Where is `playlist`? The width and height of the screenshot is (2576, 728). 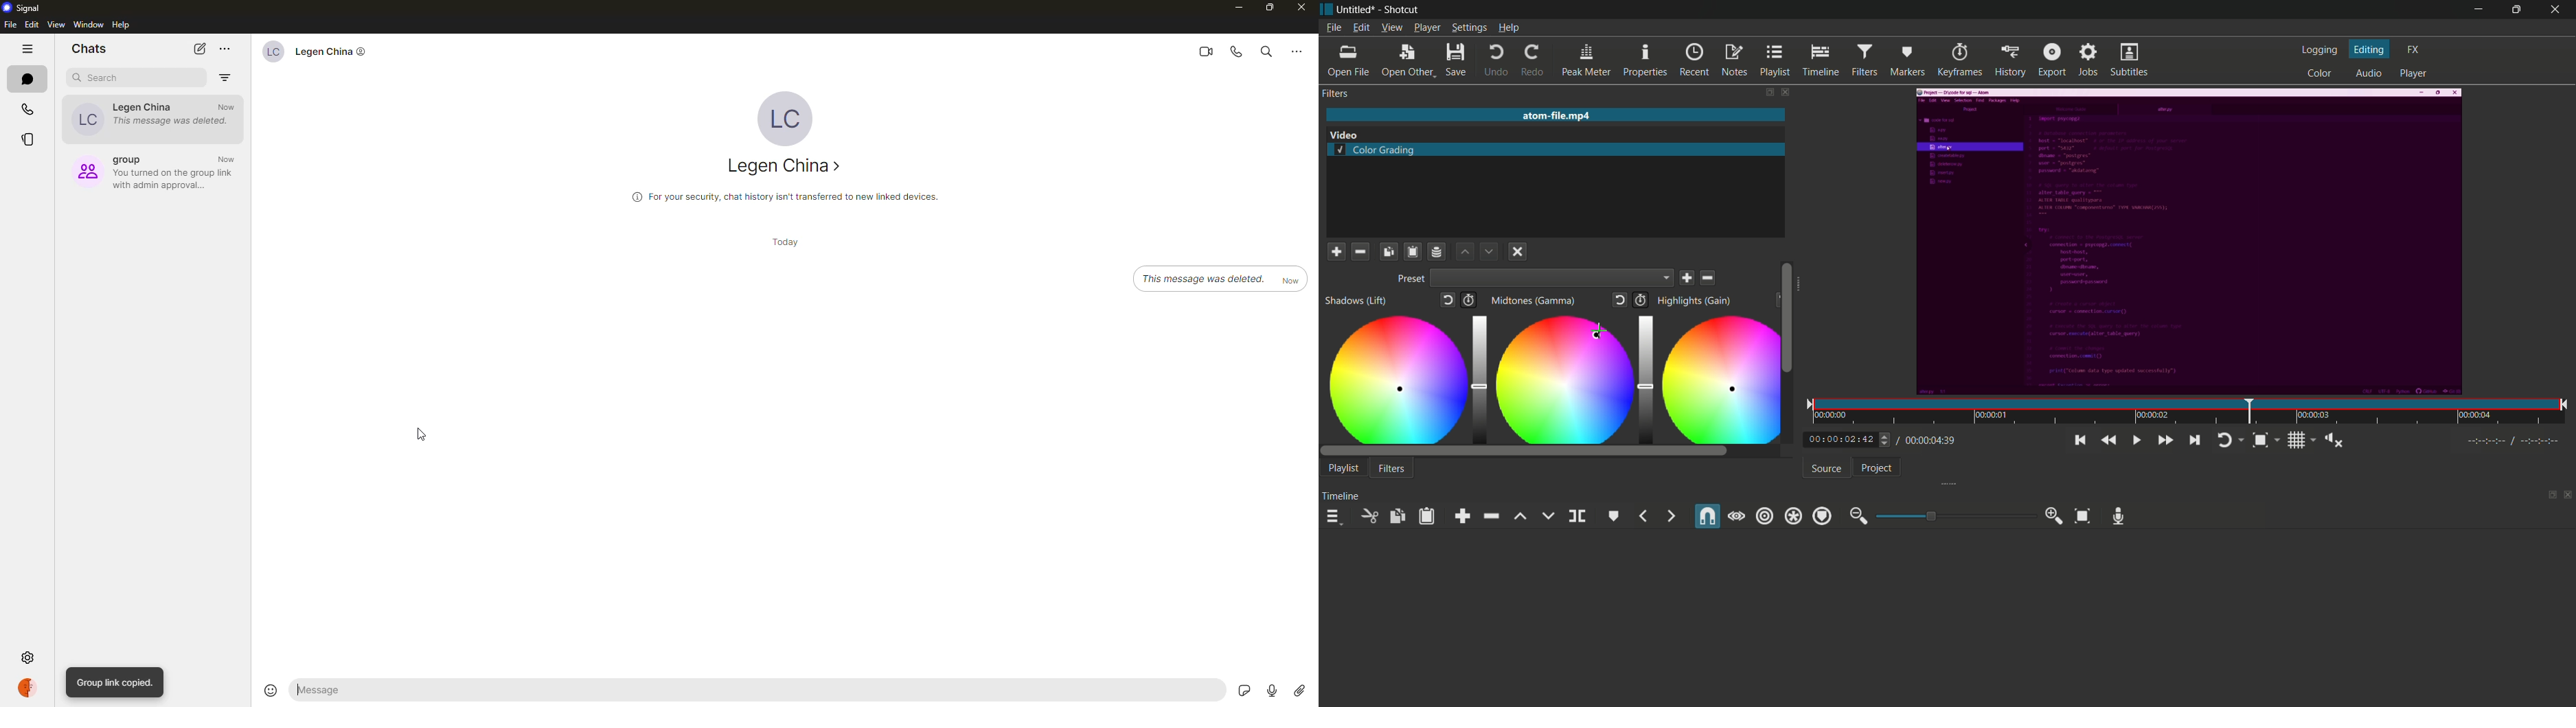
playlist is located at coordinates (1343, 467).